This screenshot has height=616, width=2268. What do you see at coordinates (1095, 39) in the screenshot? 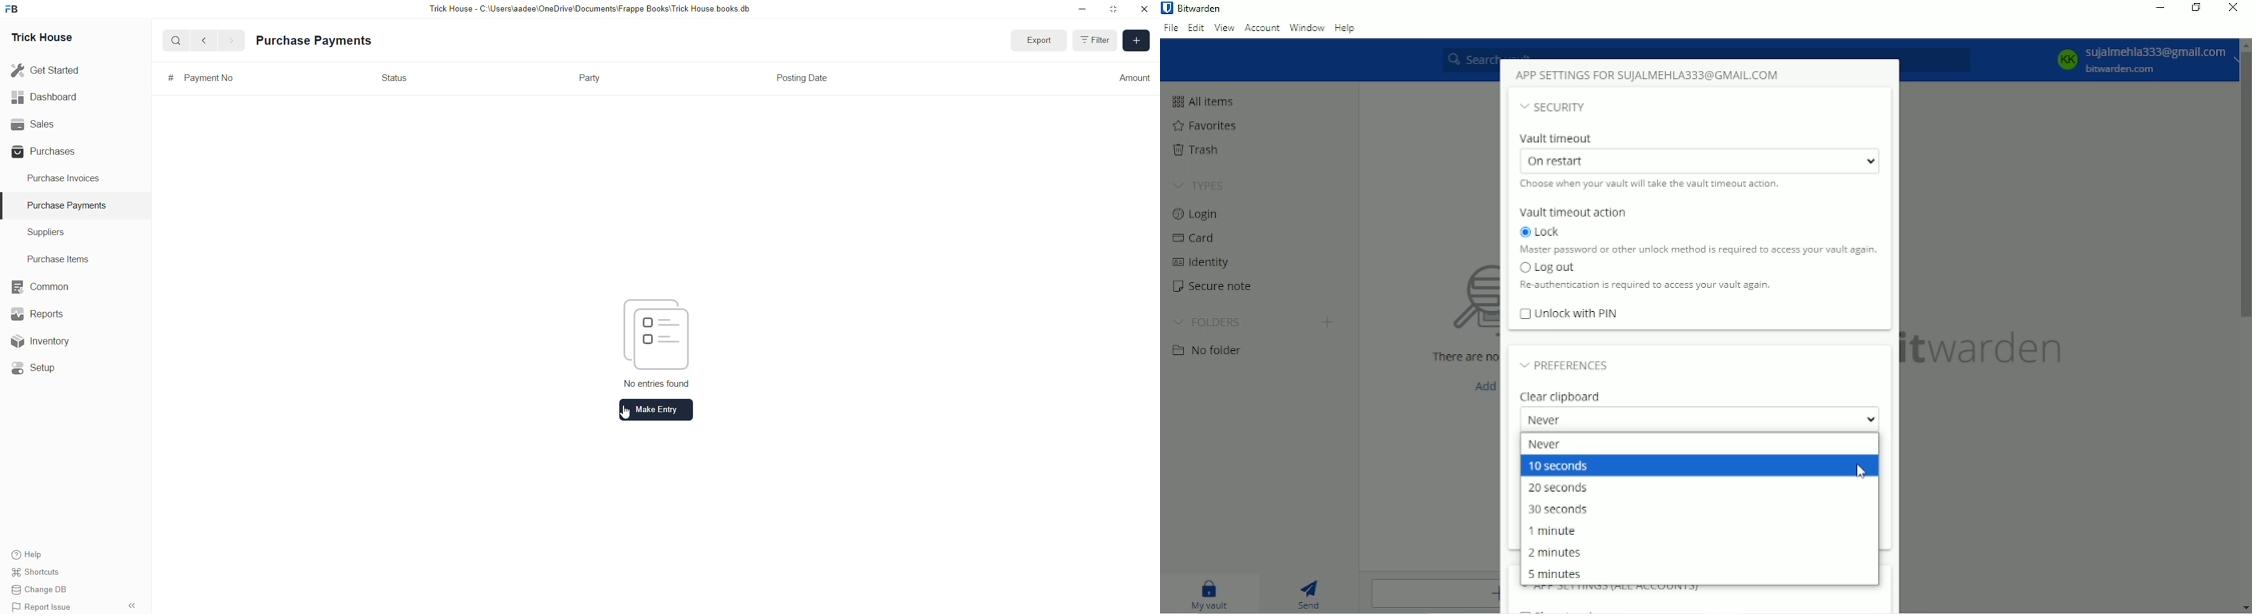
I see `FILTER` at bounding box center [1095, 39].